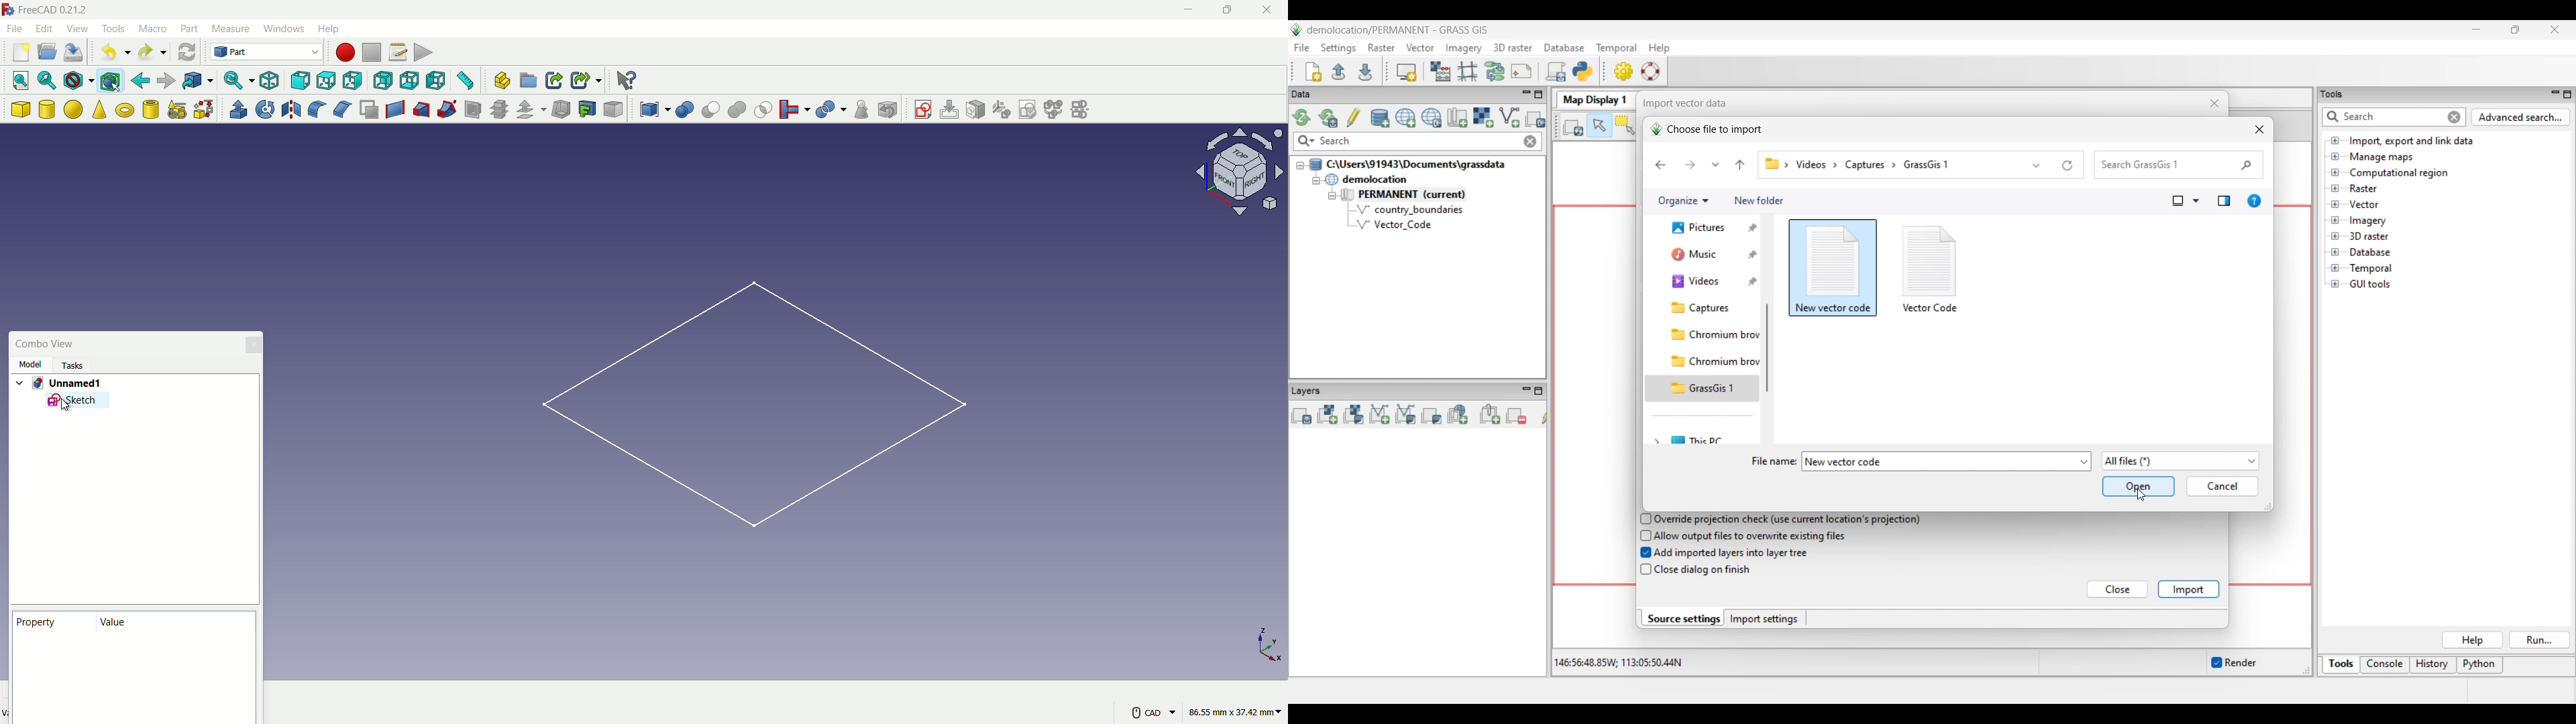 Image resolution: width=2576 pixels, height=728 pixels. What do you see at coordinates (395, 108) in the screenshot?
I see `create ruled surface` at bounding box center [395, 108].